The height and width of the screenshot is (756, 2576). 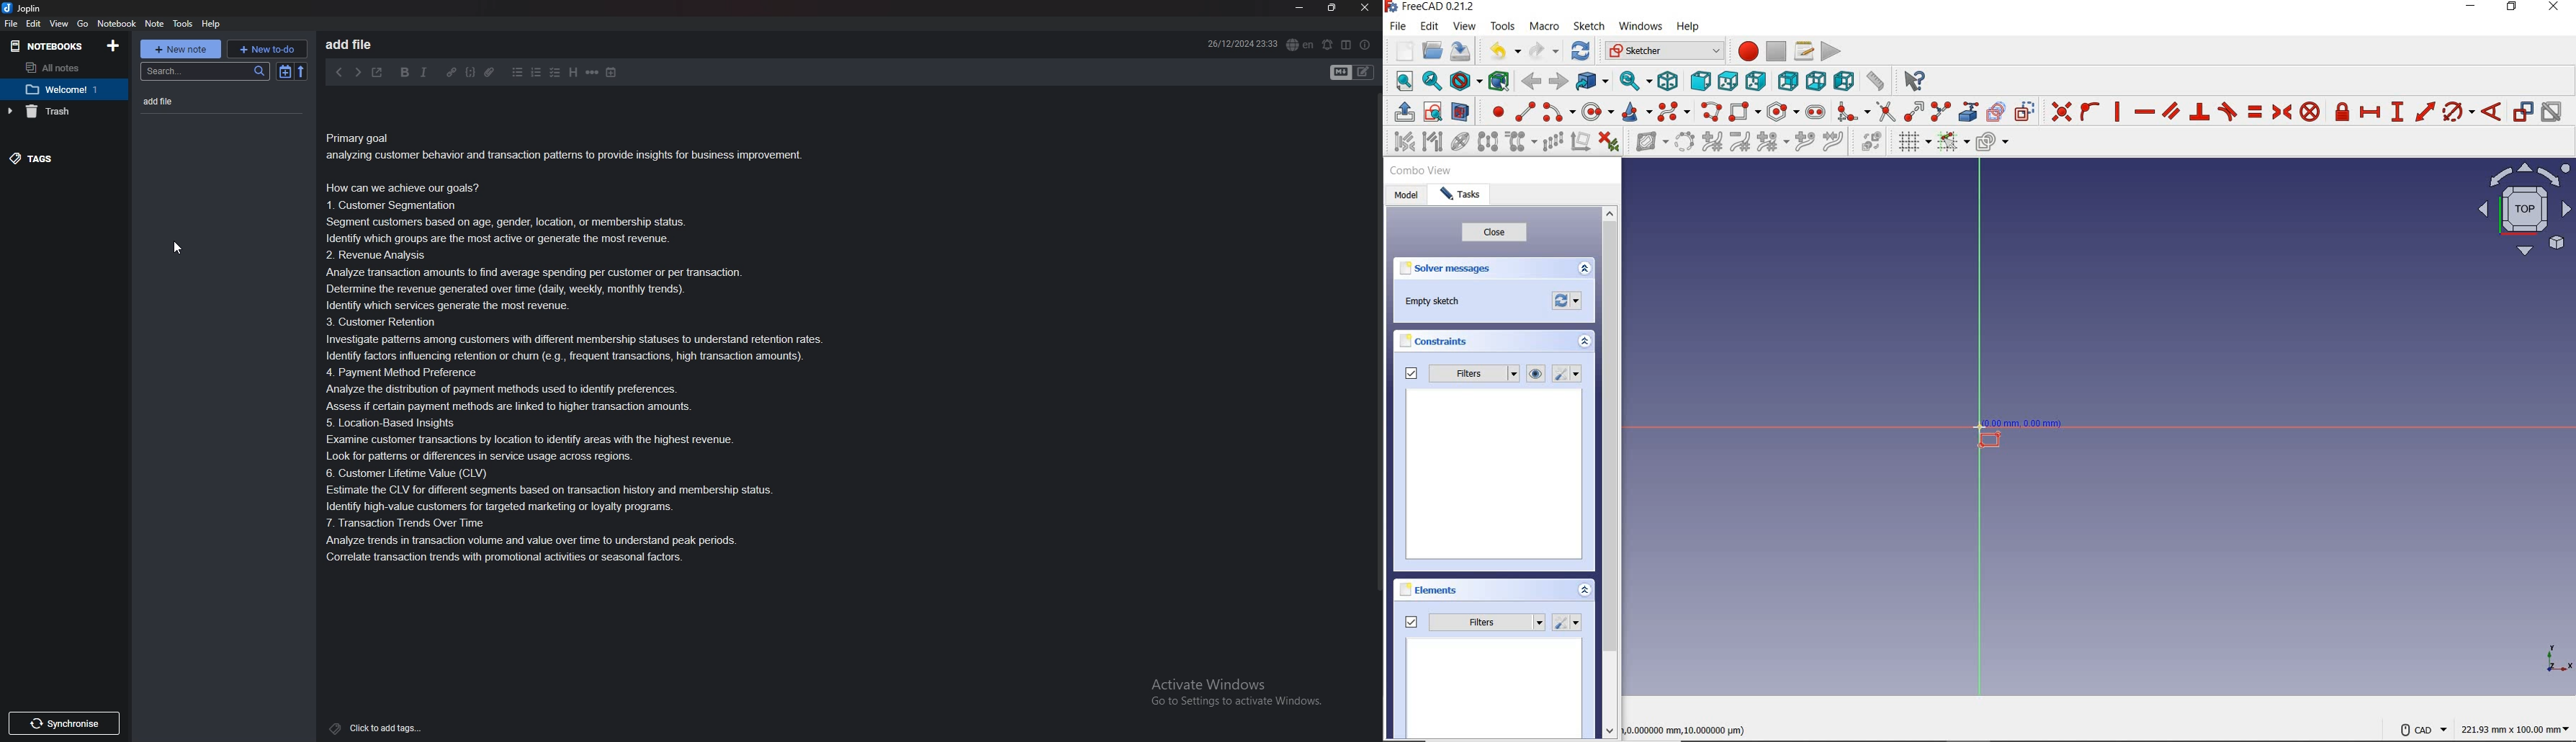 What do you see at coordinates (1700, 82) in the screenshot?
I see `front` at bounding box center [1700, 82].